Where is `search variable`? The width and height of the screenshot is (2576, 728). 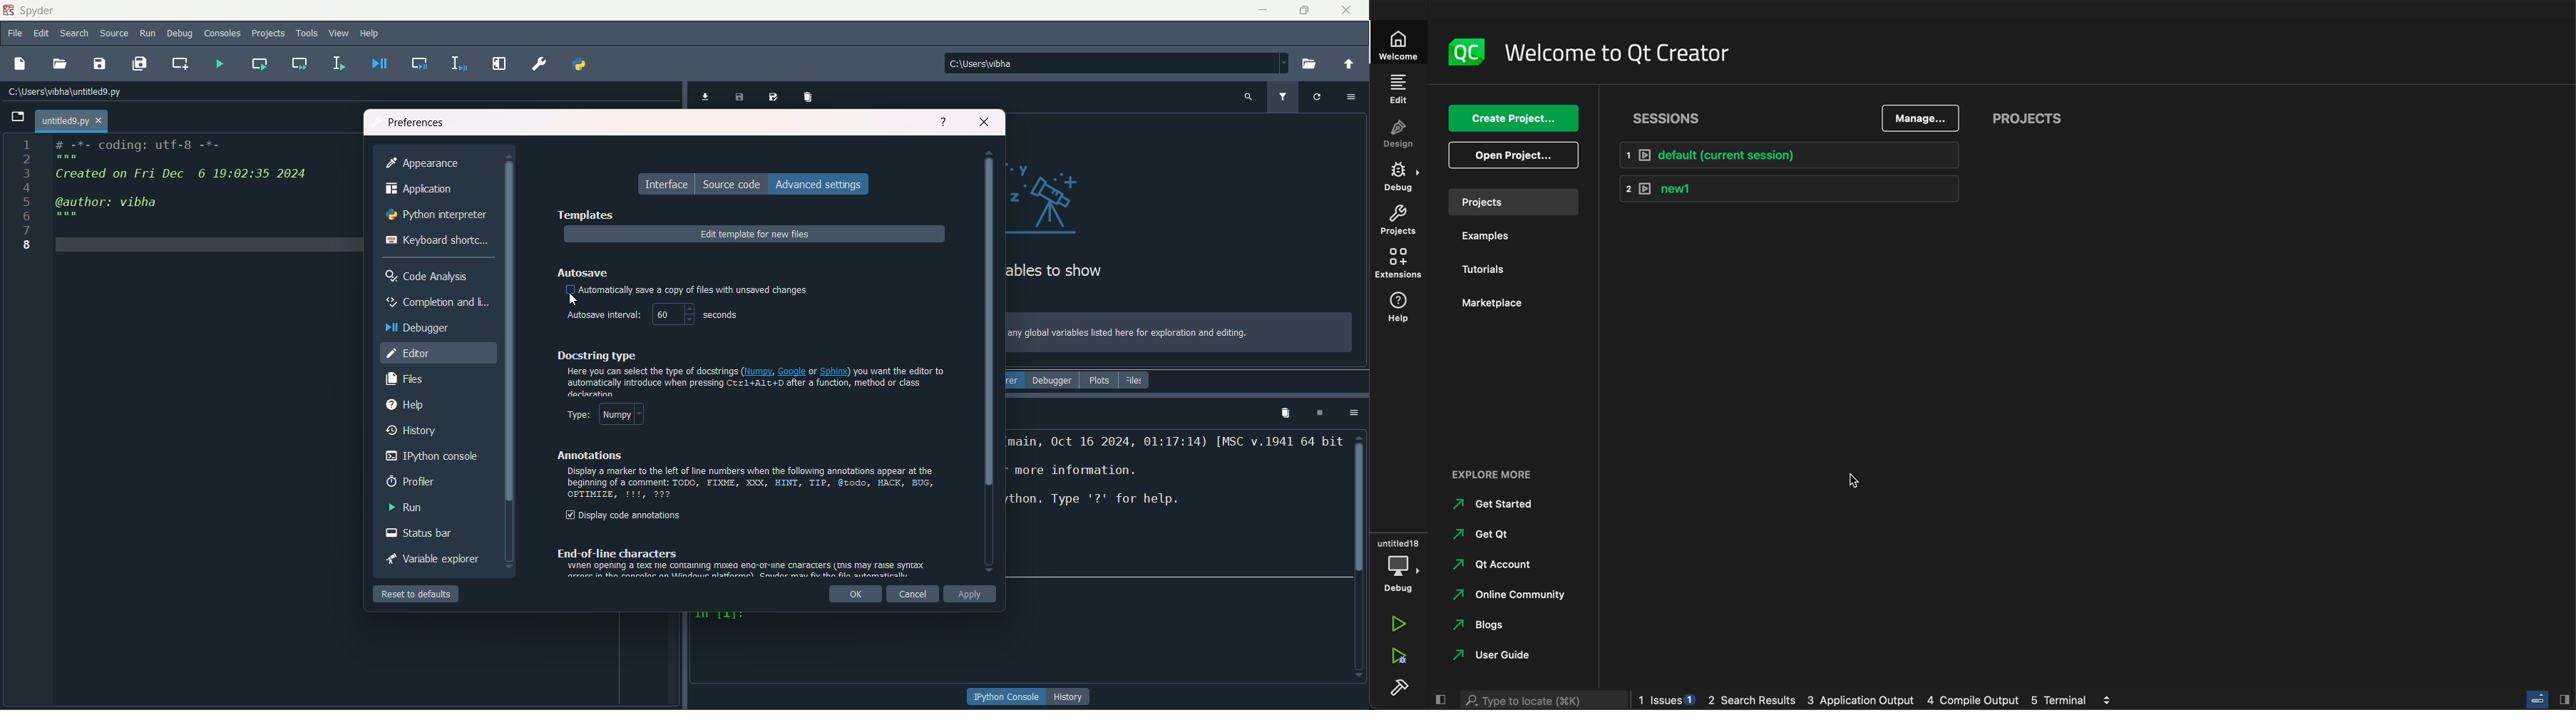 search variable is located at coordinates (1248, 96).